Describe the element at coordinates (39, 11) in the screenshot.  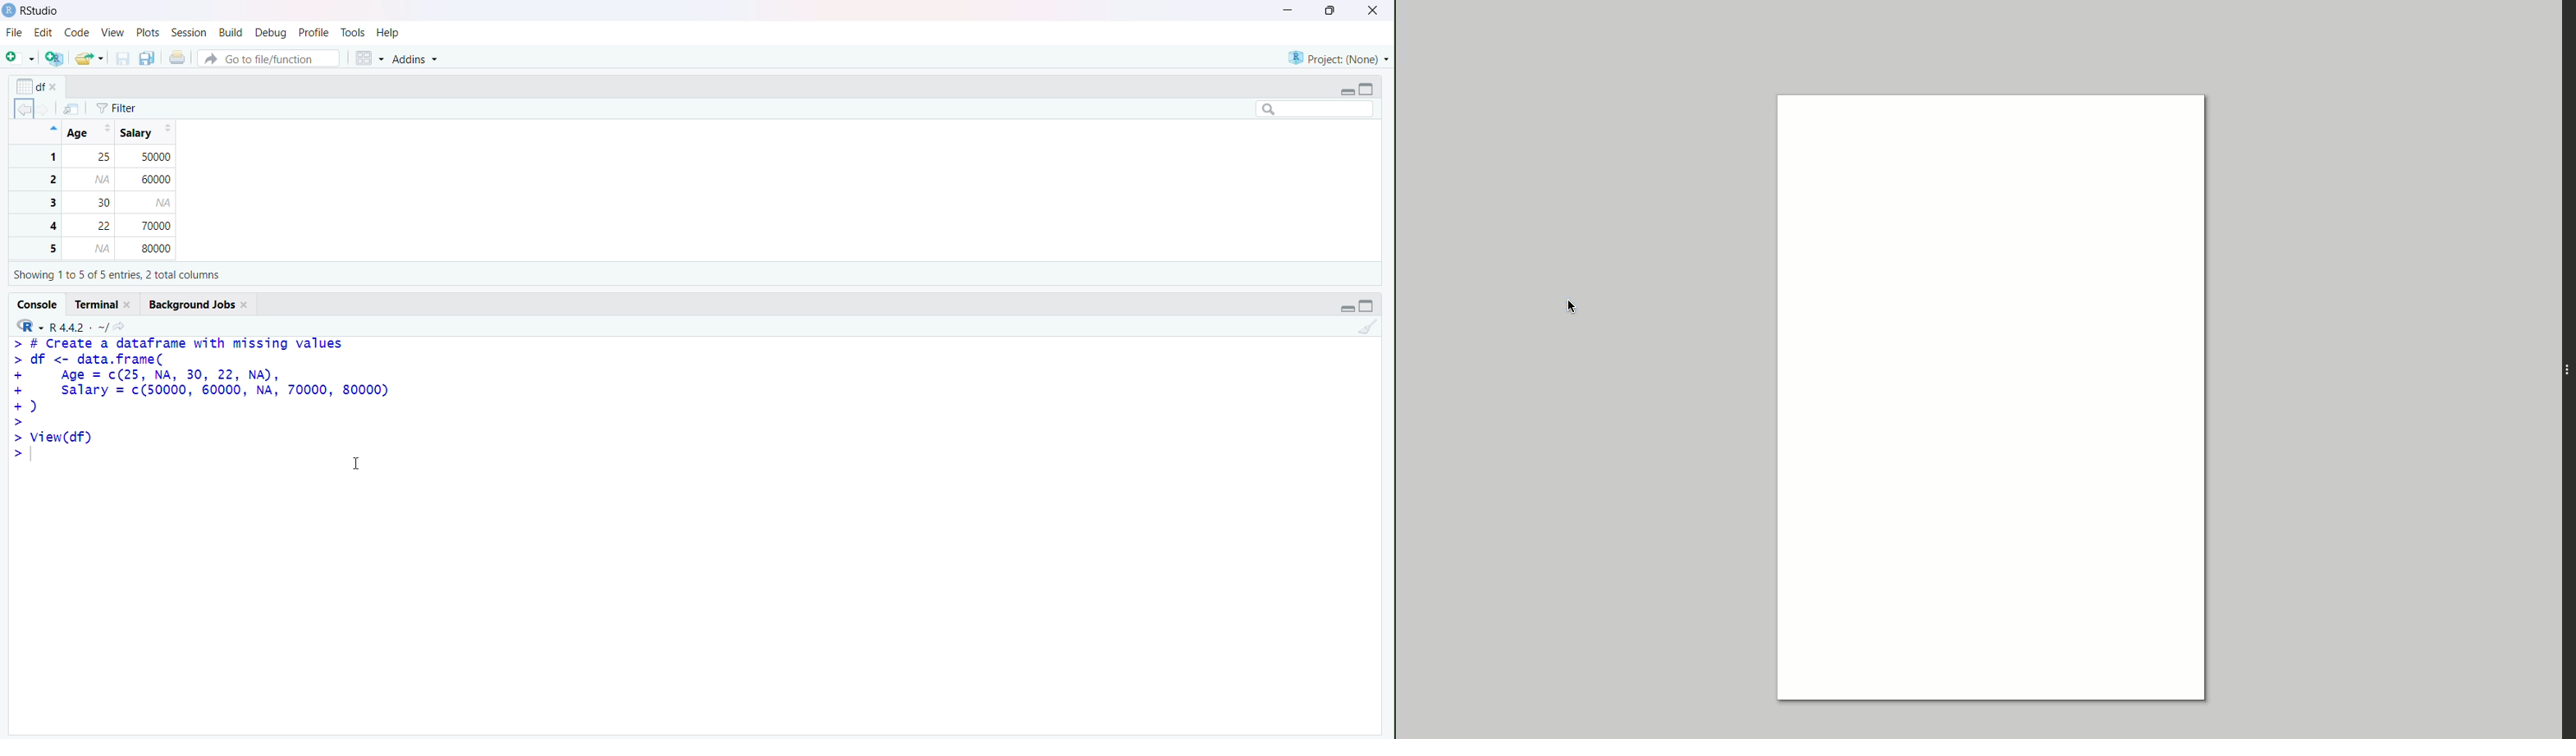
I see `RStudio` at that location.